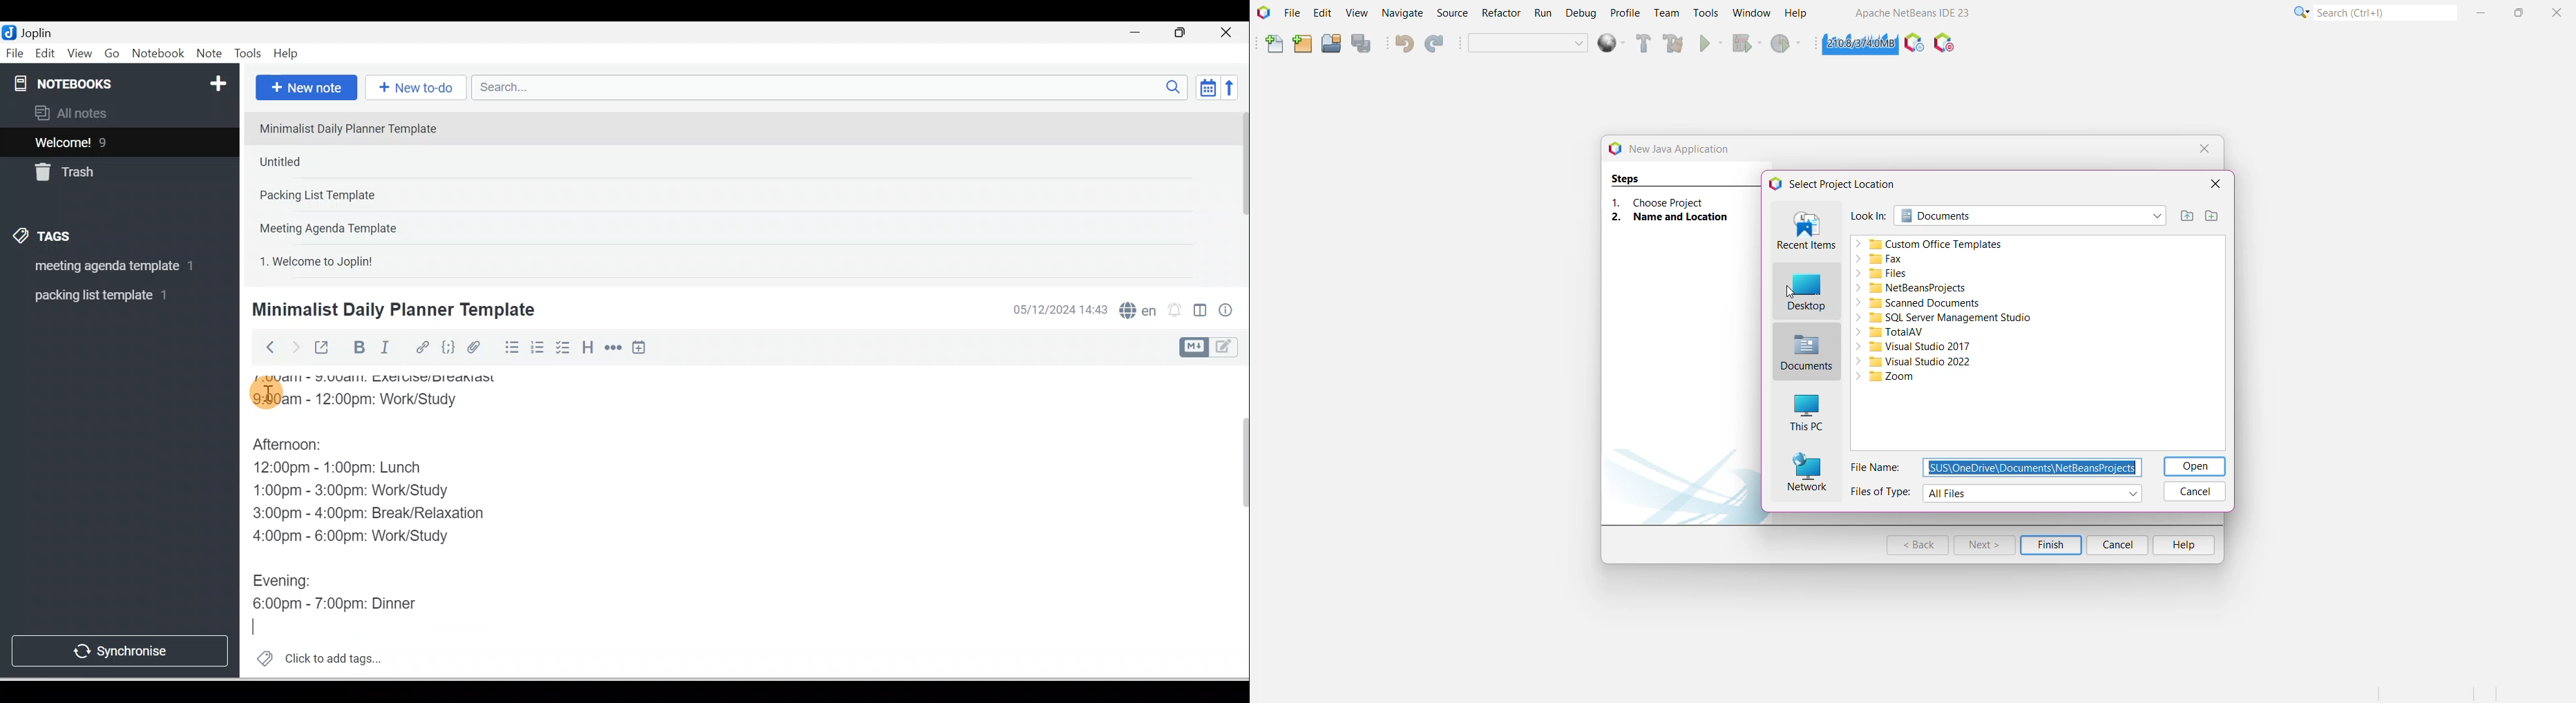  I want to click on 1:00pm - 3:00pm: Work/Study, so click(353, 492).